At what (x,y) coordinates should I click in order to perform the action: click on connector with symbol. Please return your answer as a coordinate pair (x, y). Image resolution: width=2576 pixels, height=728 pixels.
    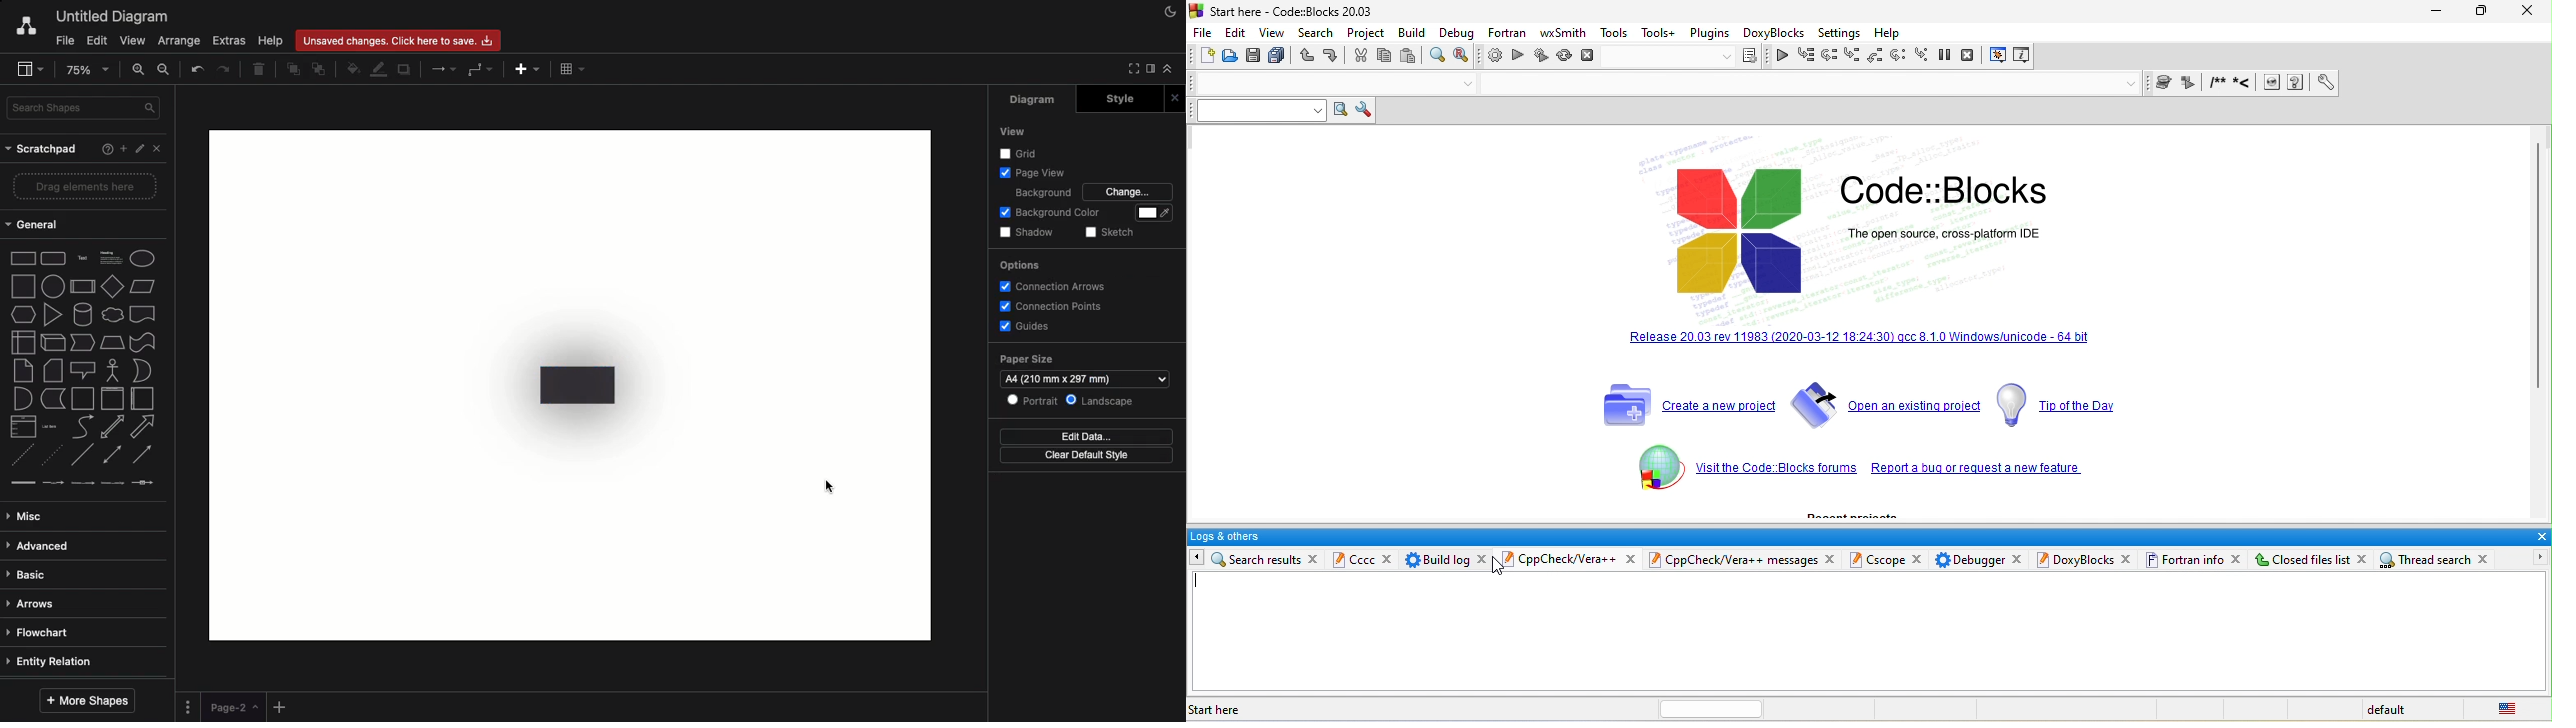
    Looking at the image, I should click on (145, 485).